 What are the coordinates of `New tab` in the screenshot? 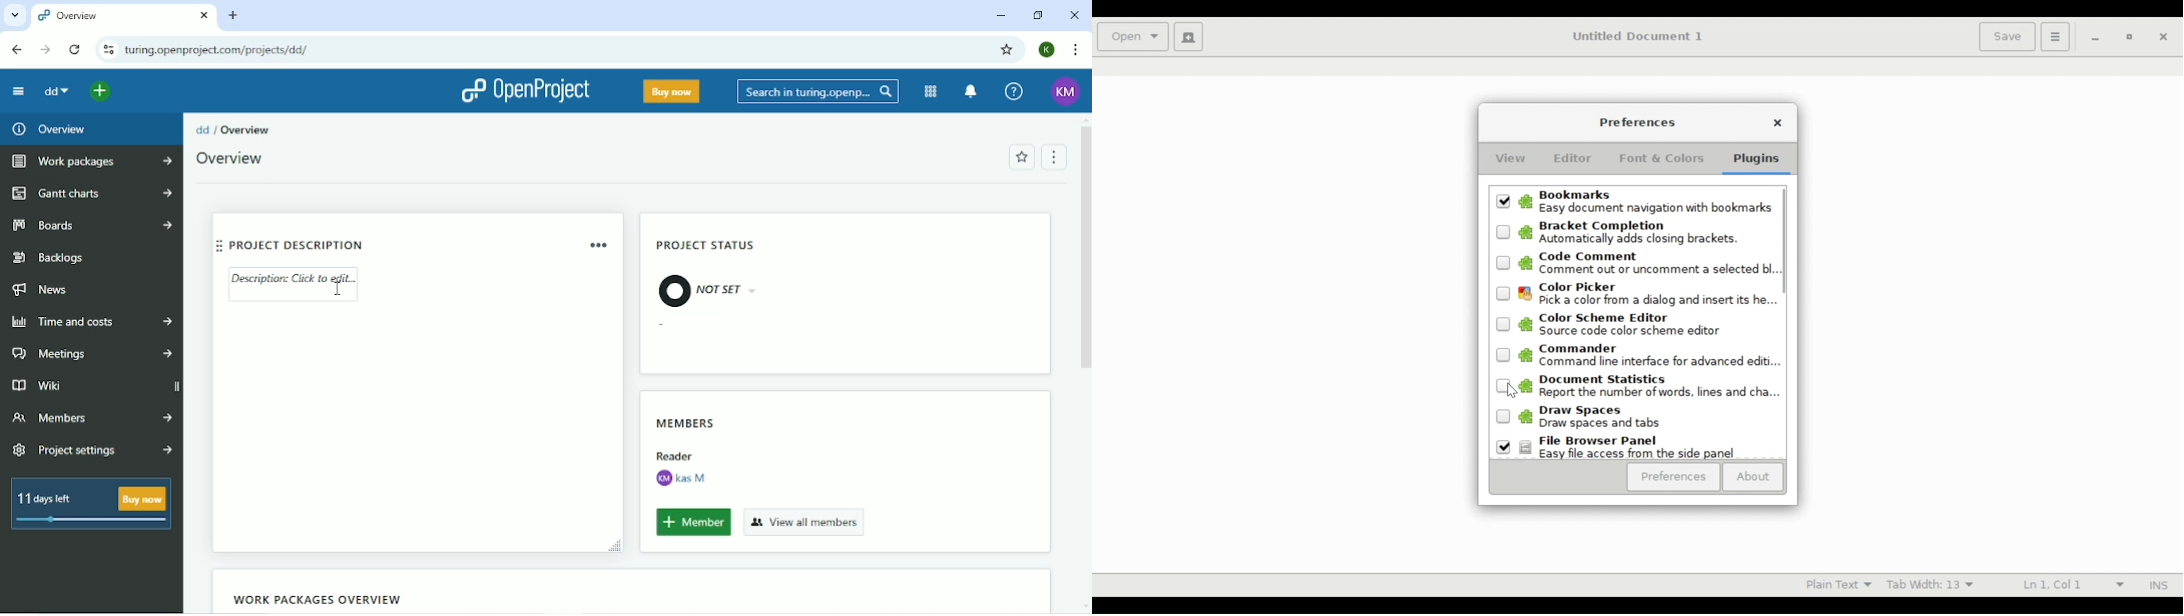 It's located at (234, 15).